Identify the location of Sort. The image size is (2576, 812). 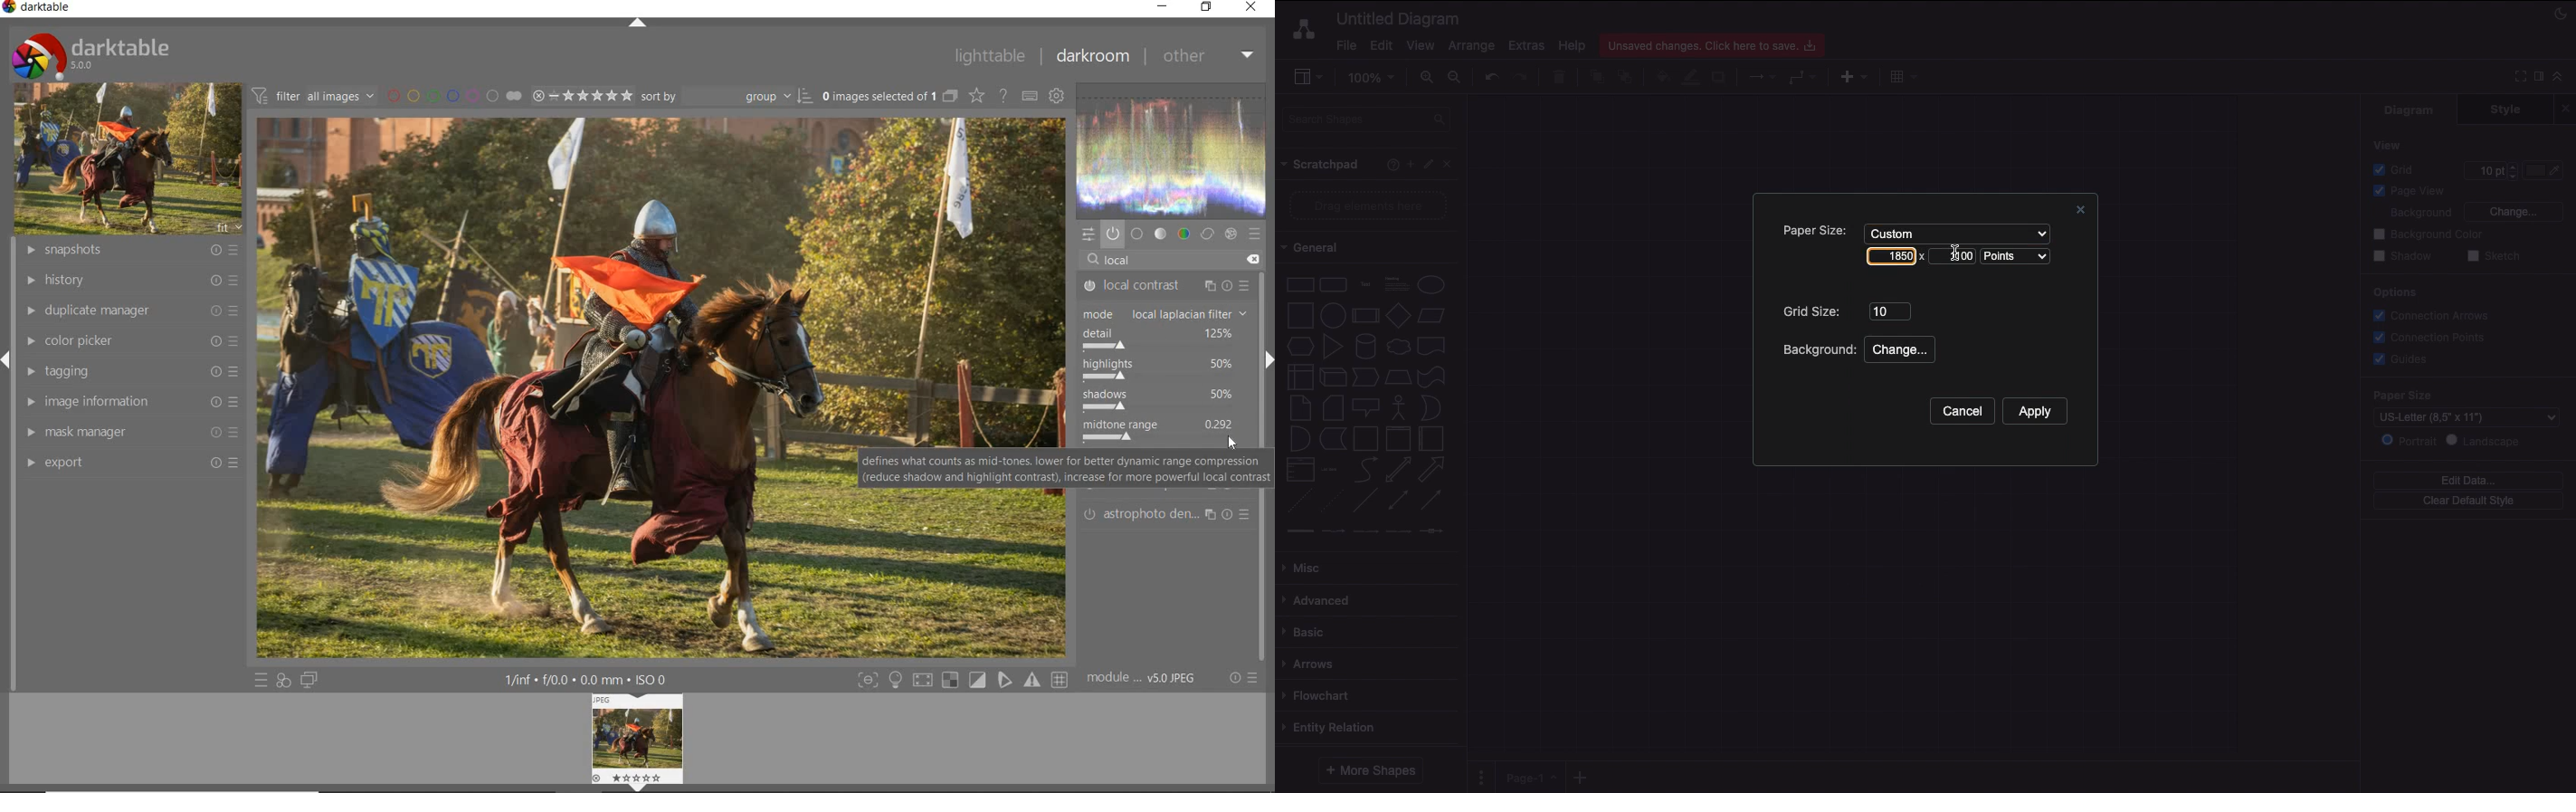
(727, 95).